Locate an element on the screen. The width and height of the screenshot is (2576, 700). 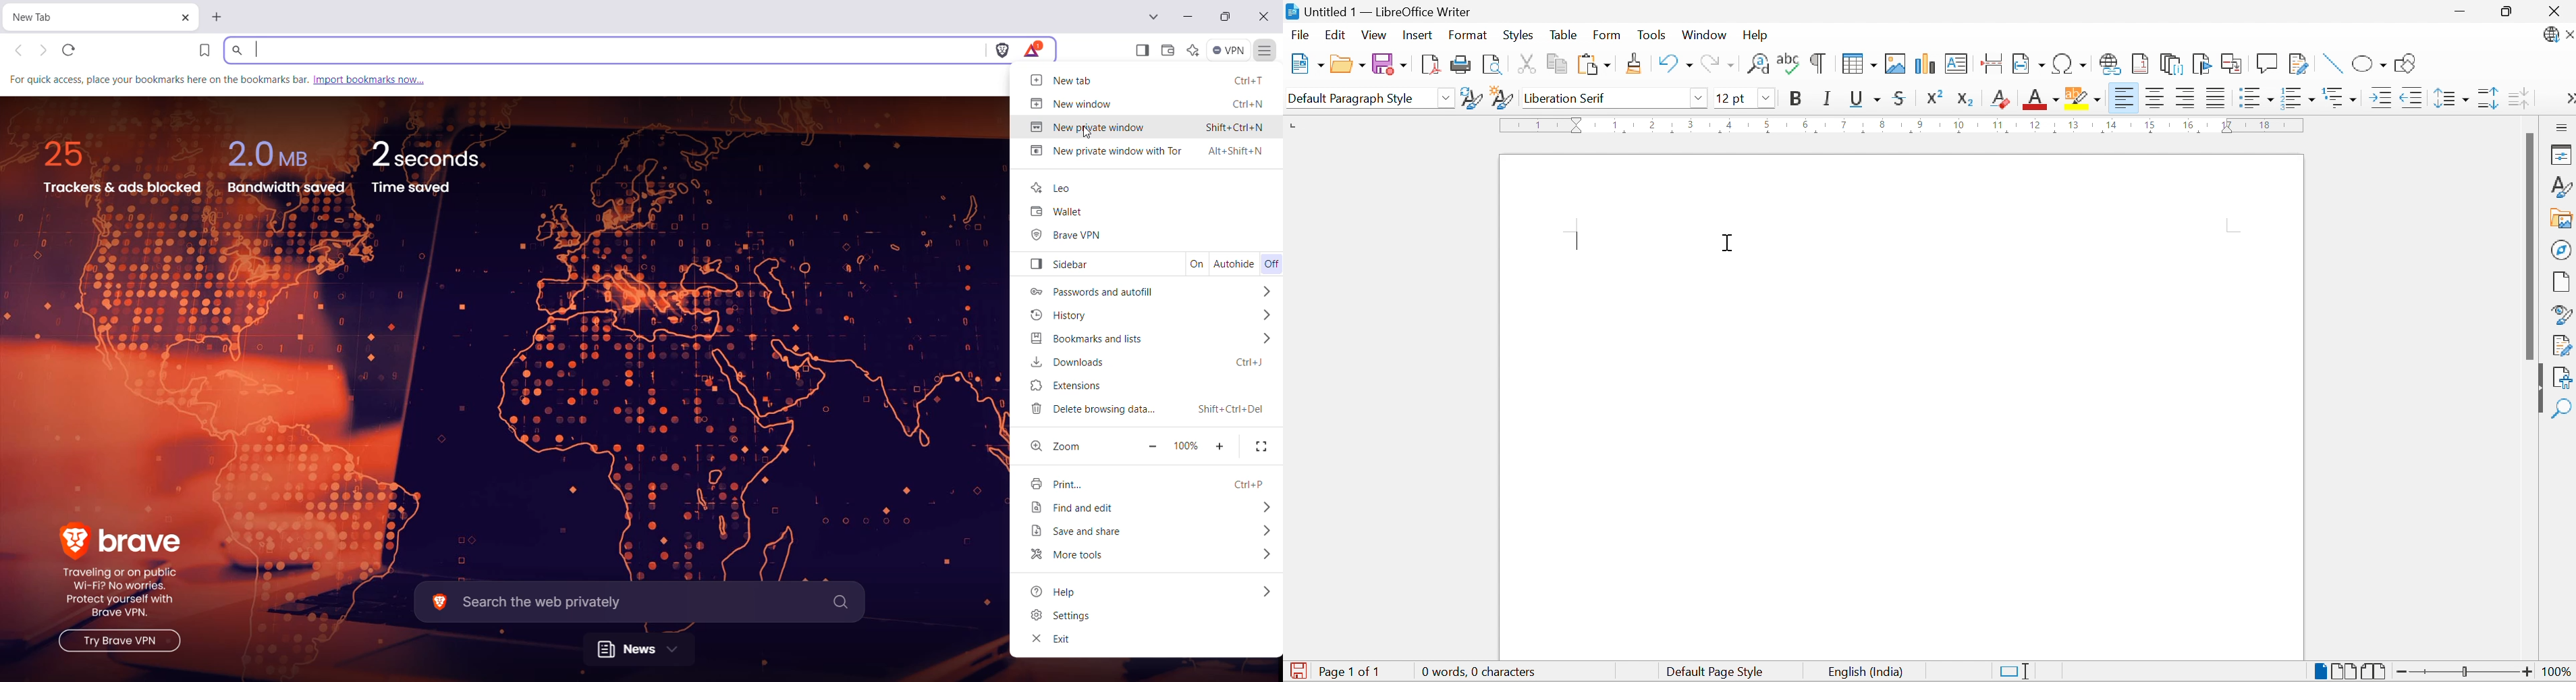
Justified is located at coordinates (2215, 98).